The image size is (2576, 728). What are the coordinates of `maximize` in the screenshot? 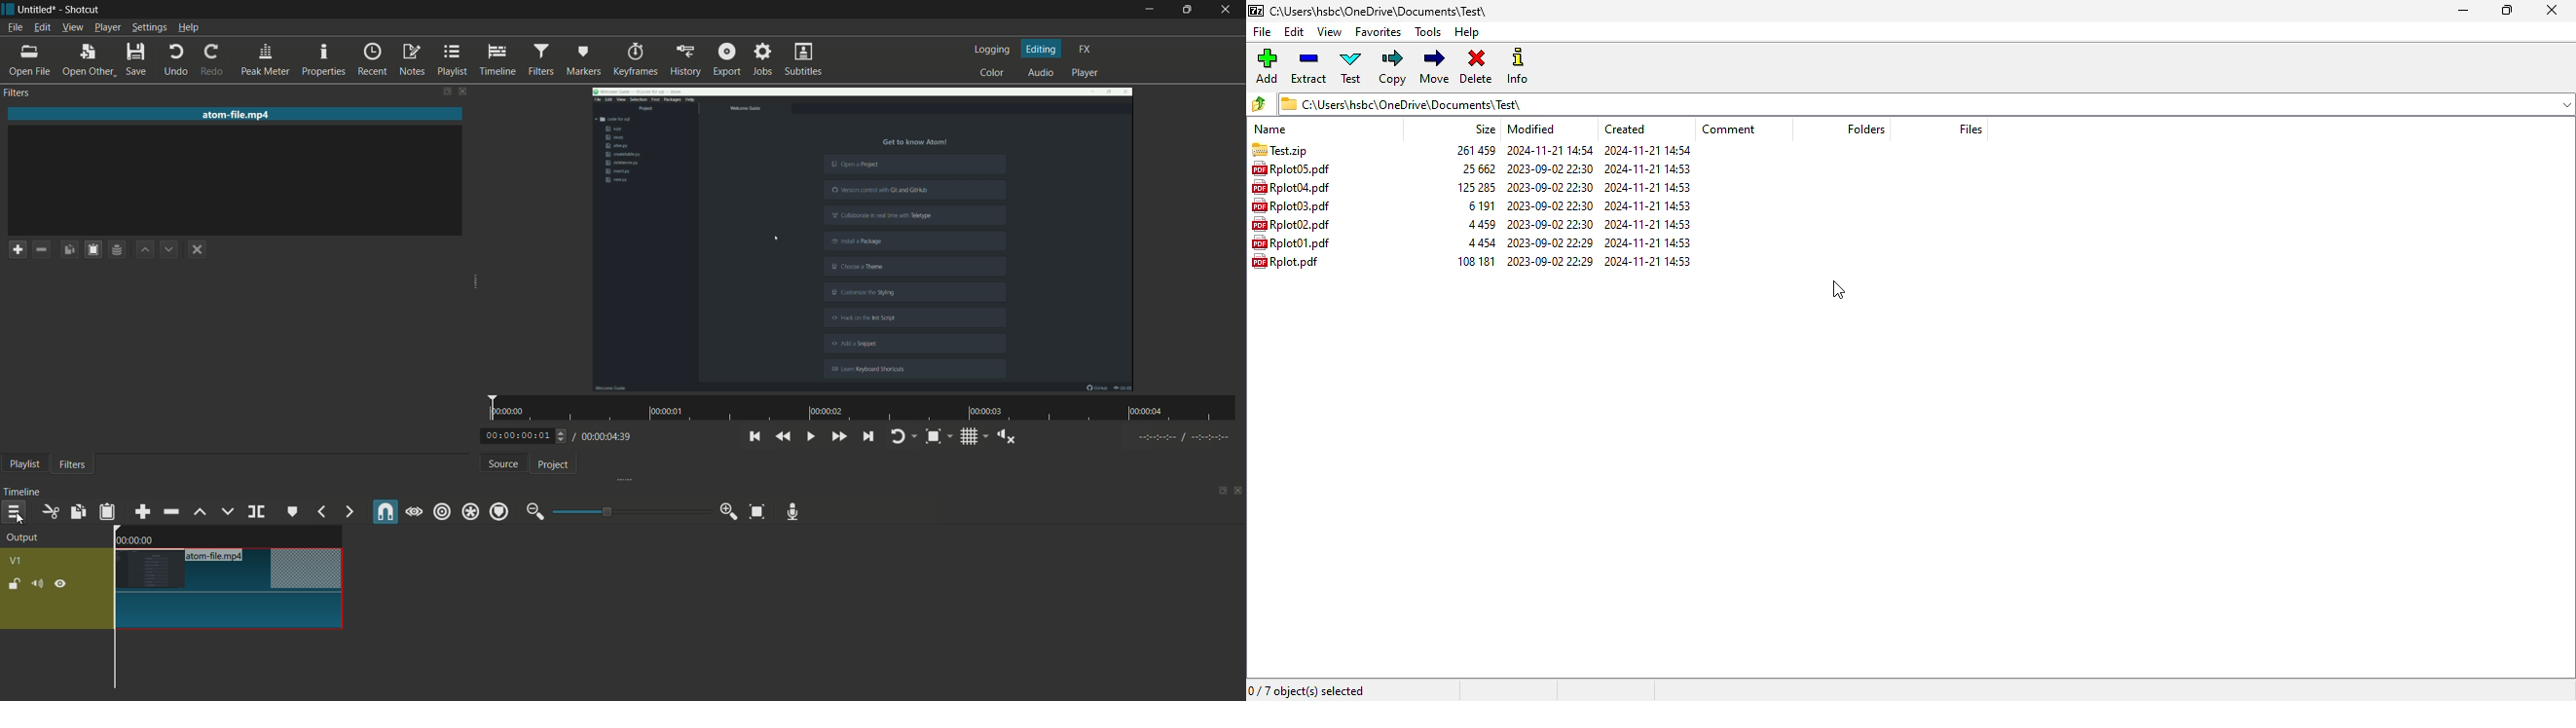 It's located at (2505, 10).